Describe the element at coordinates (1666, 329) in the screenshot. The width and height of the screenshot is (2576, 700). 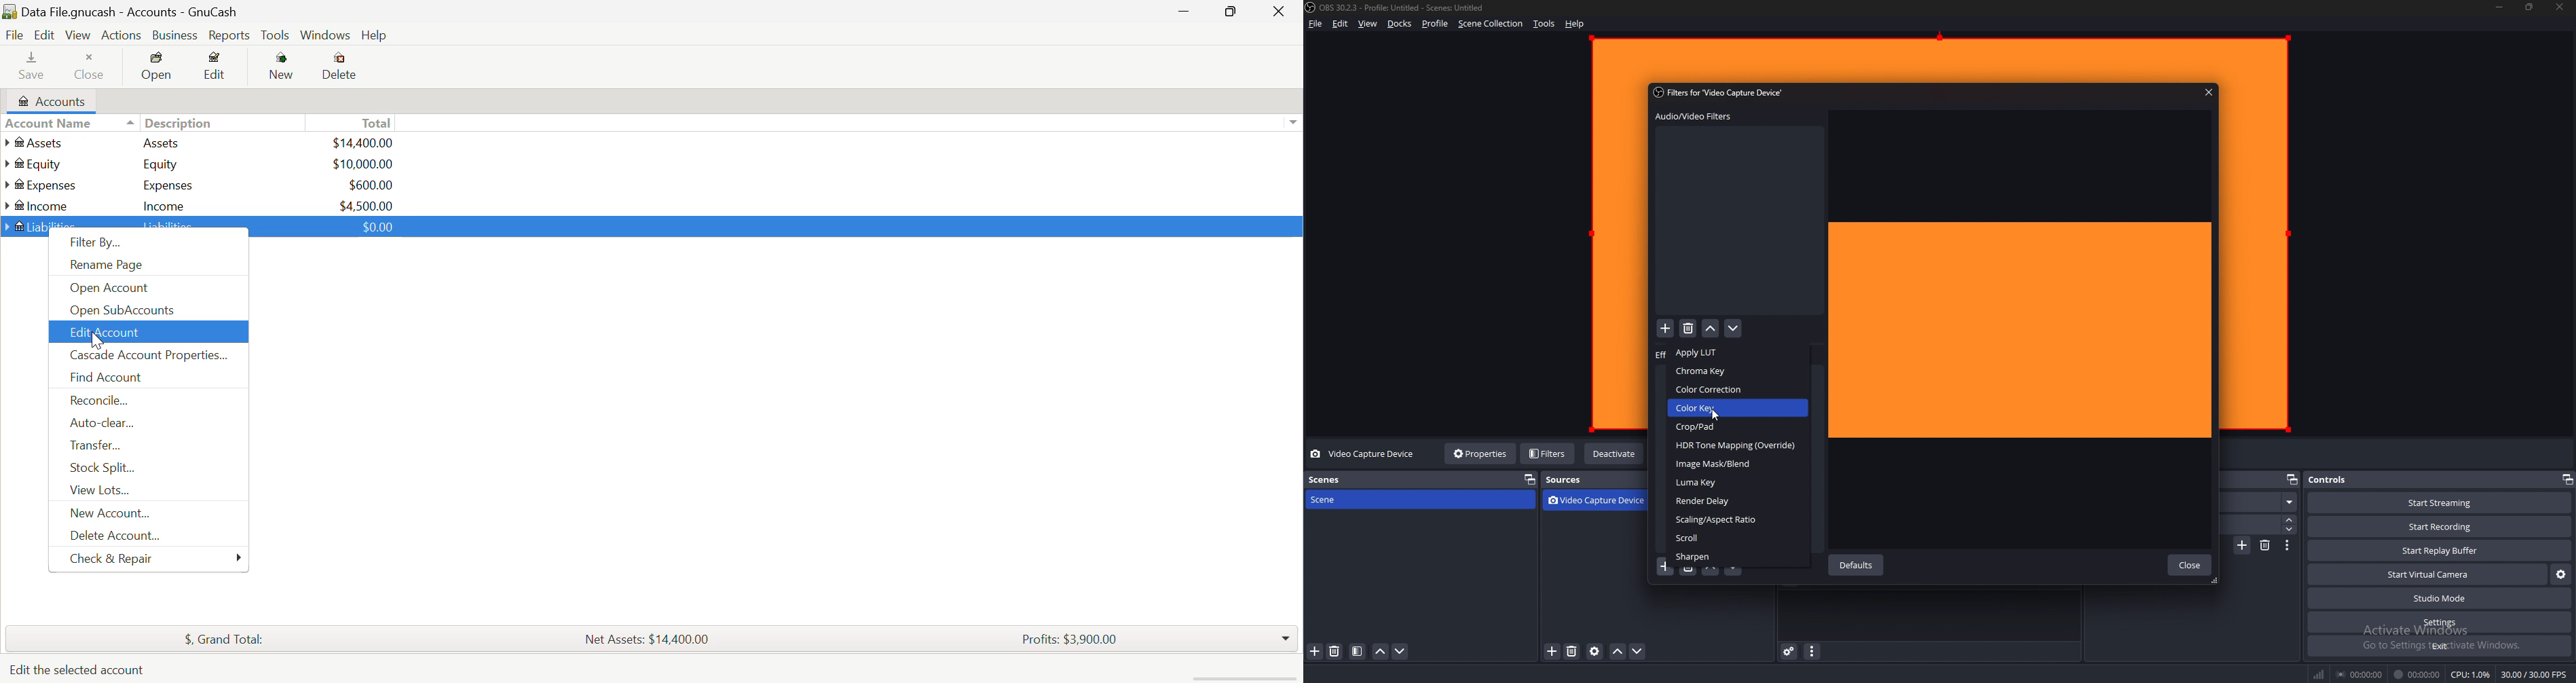
I see `add` at that location.